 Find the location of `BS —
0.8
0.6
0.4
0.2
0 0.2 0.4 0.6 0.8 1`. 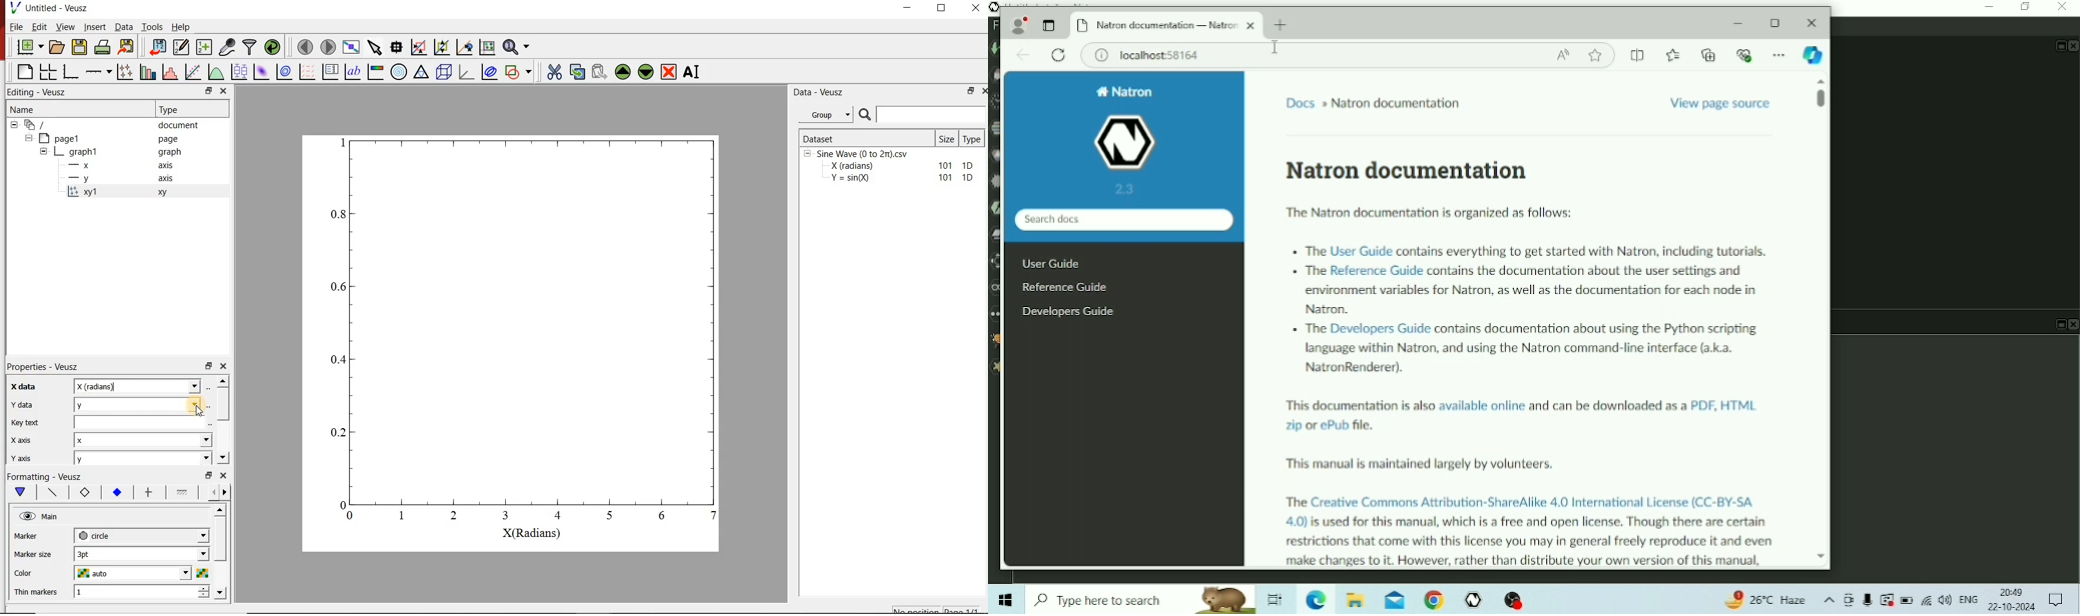

BS —
0.8
0.6
0.4
0.2
0 0.2 0.4 0.6 0.8 1 is located at coordinates (525, 337).